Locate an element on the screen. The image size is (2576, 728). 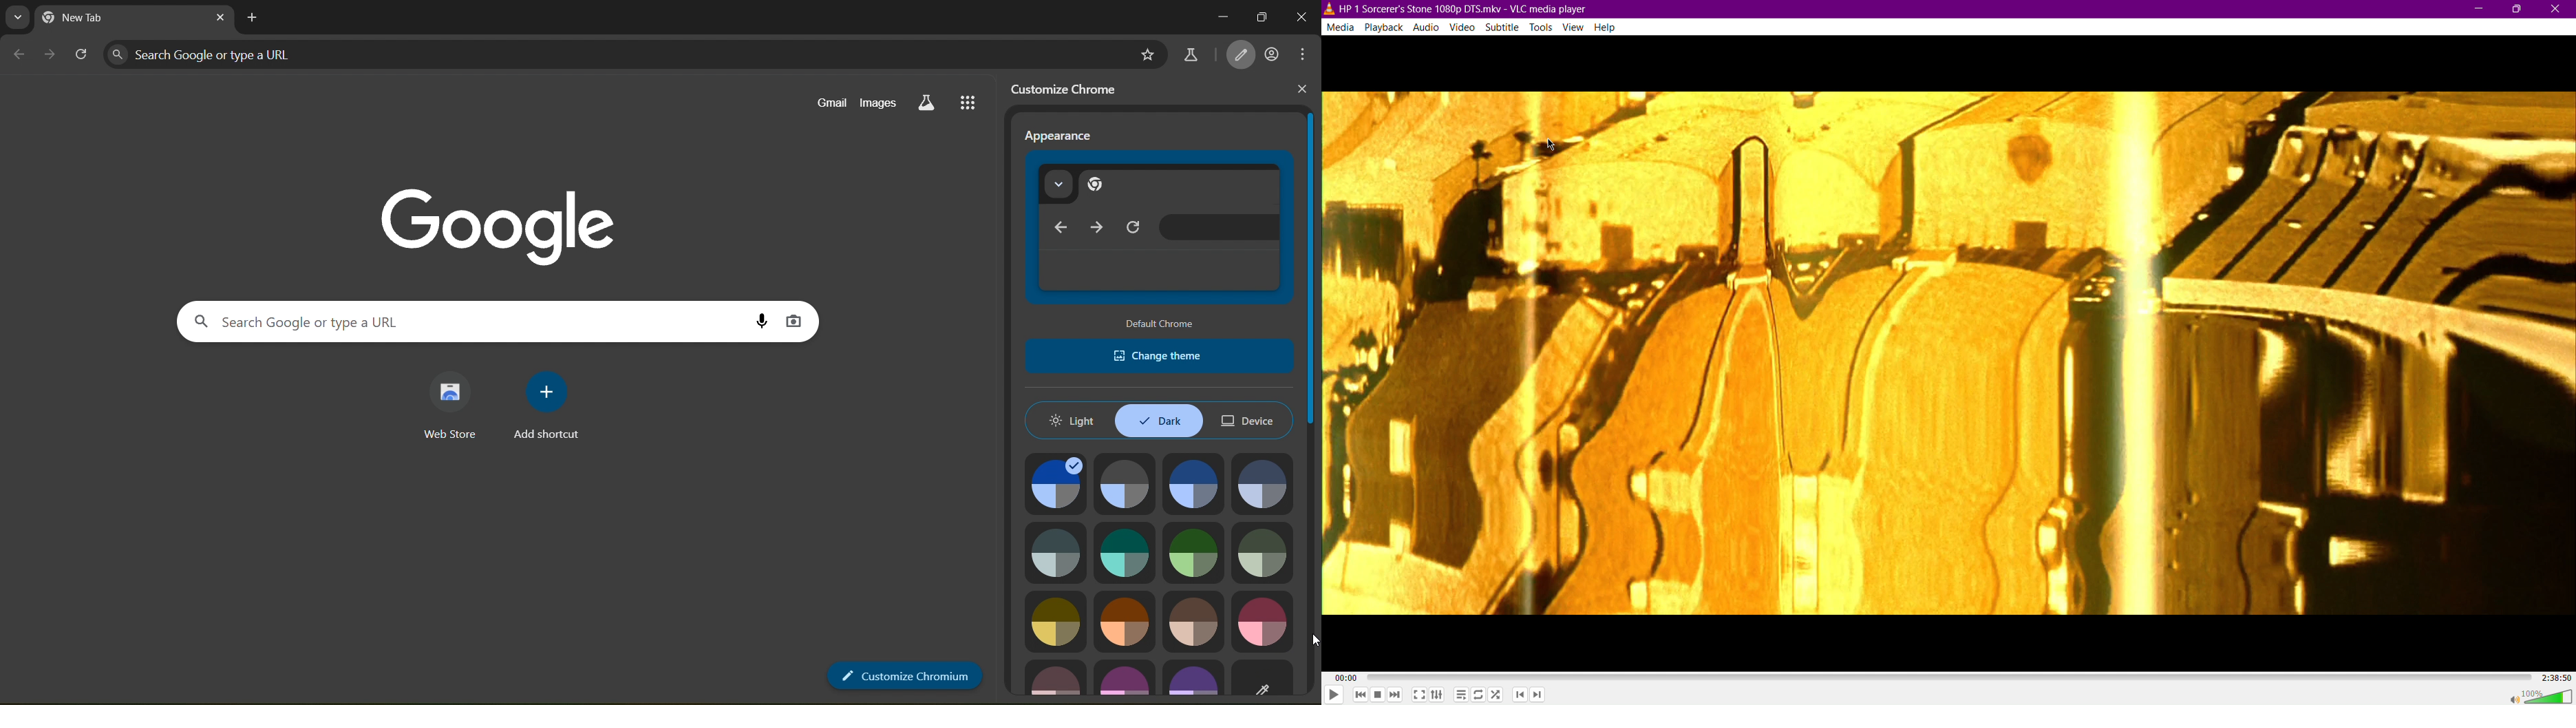
Maximize is located at coordinates (2519, 9).